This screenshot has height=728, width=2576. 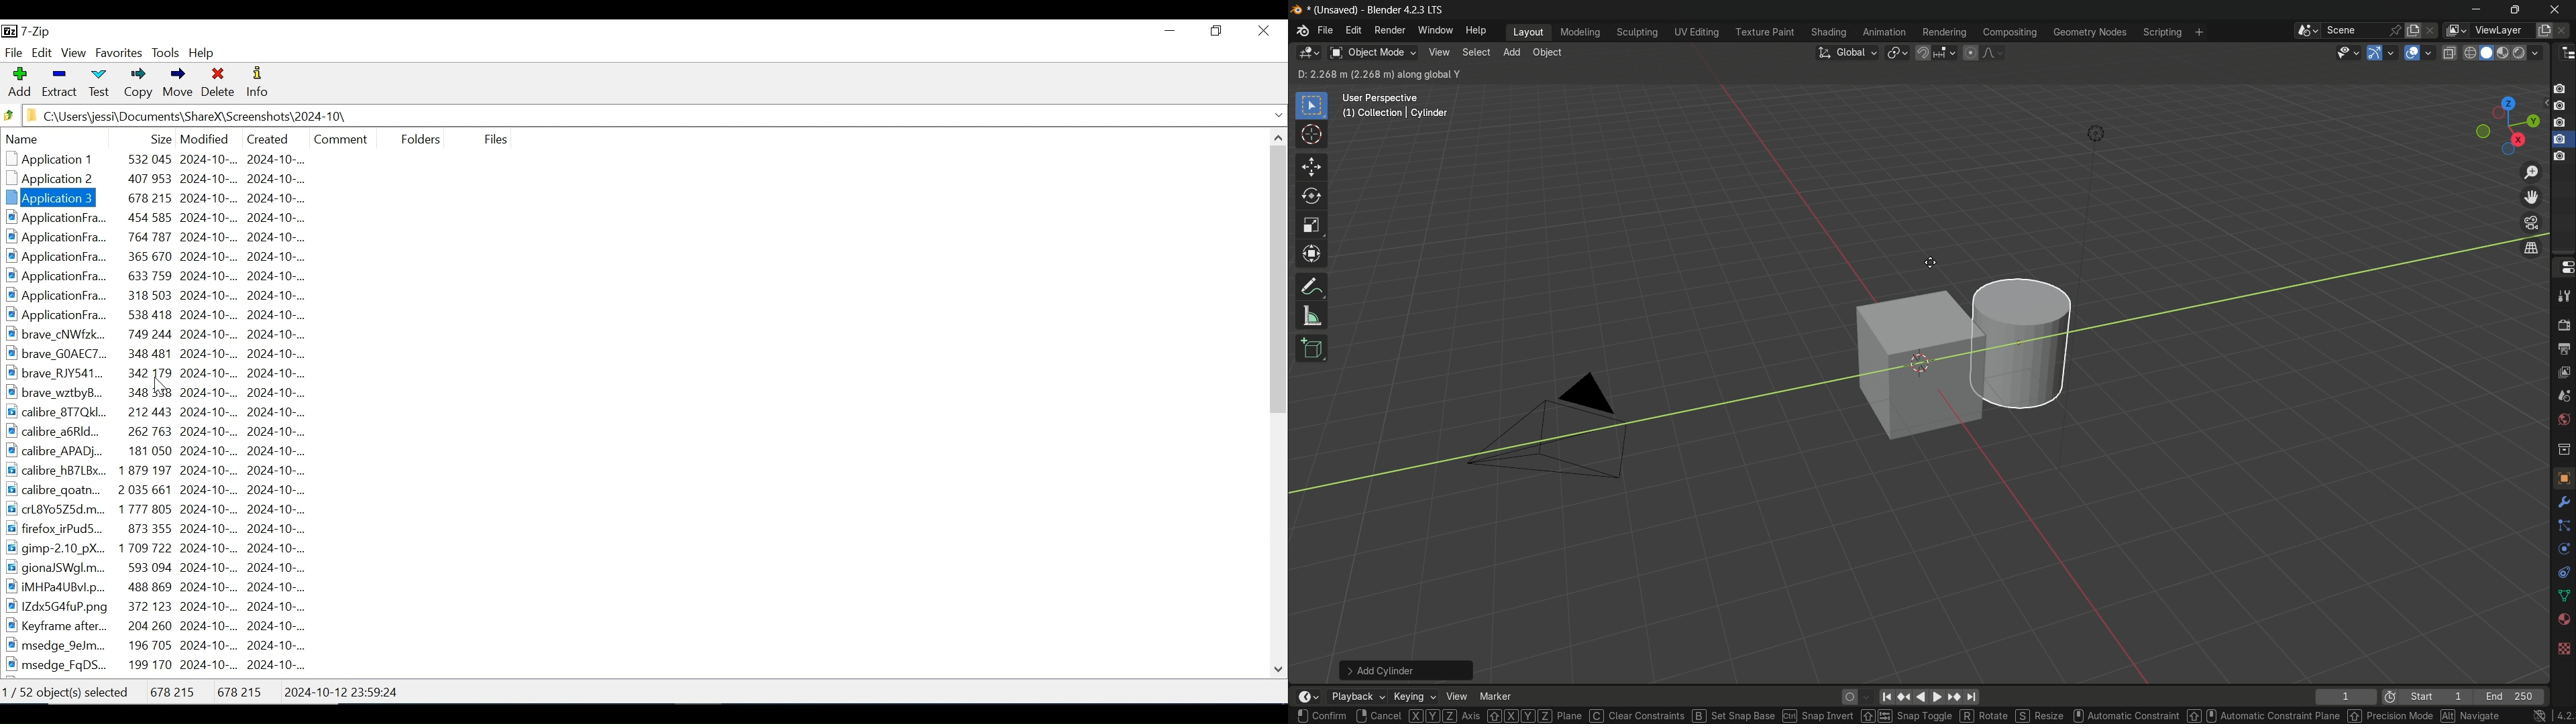 What do you see at coordinates (2502, 31) in the screenshot?
I see `view layer name` at bounding box center [2502, 31].